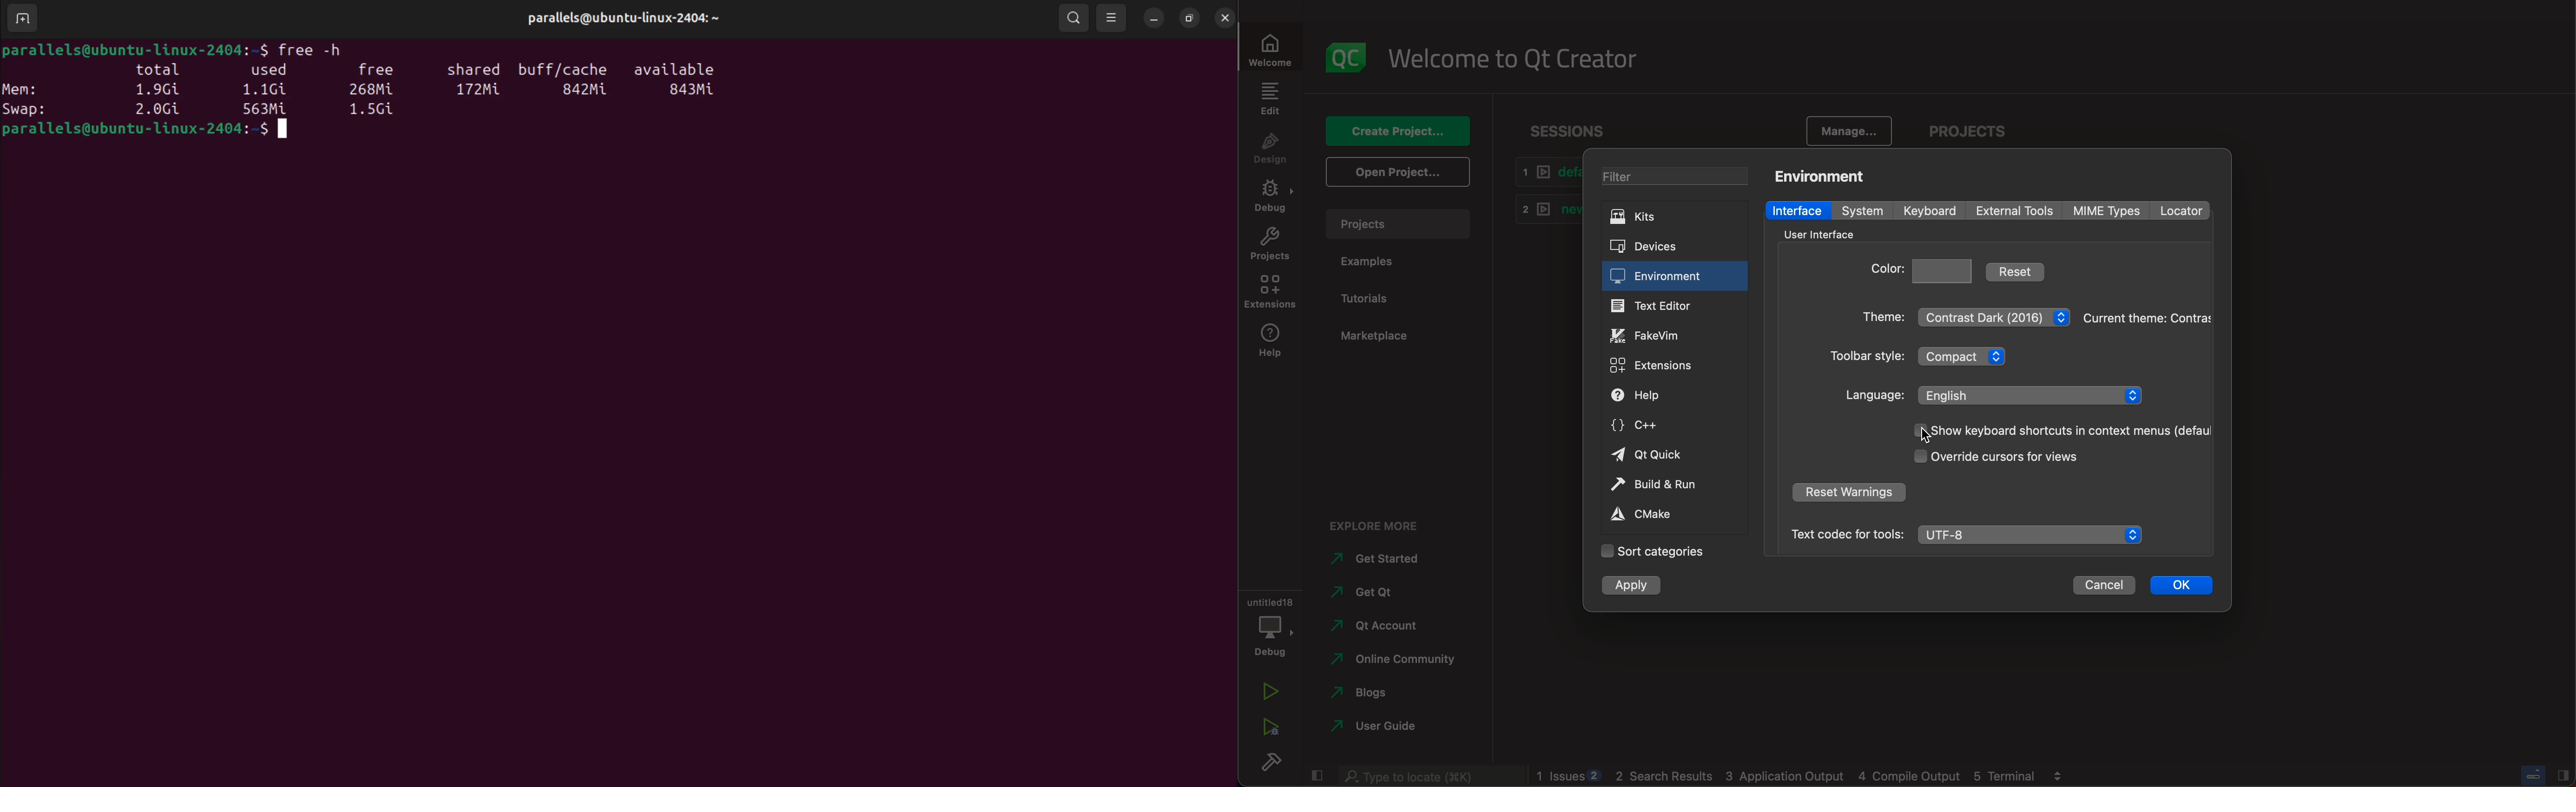  Describe the element at coordinates (1655, 426) in the screenshot. I see `c++` at that location.